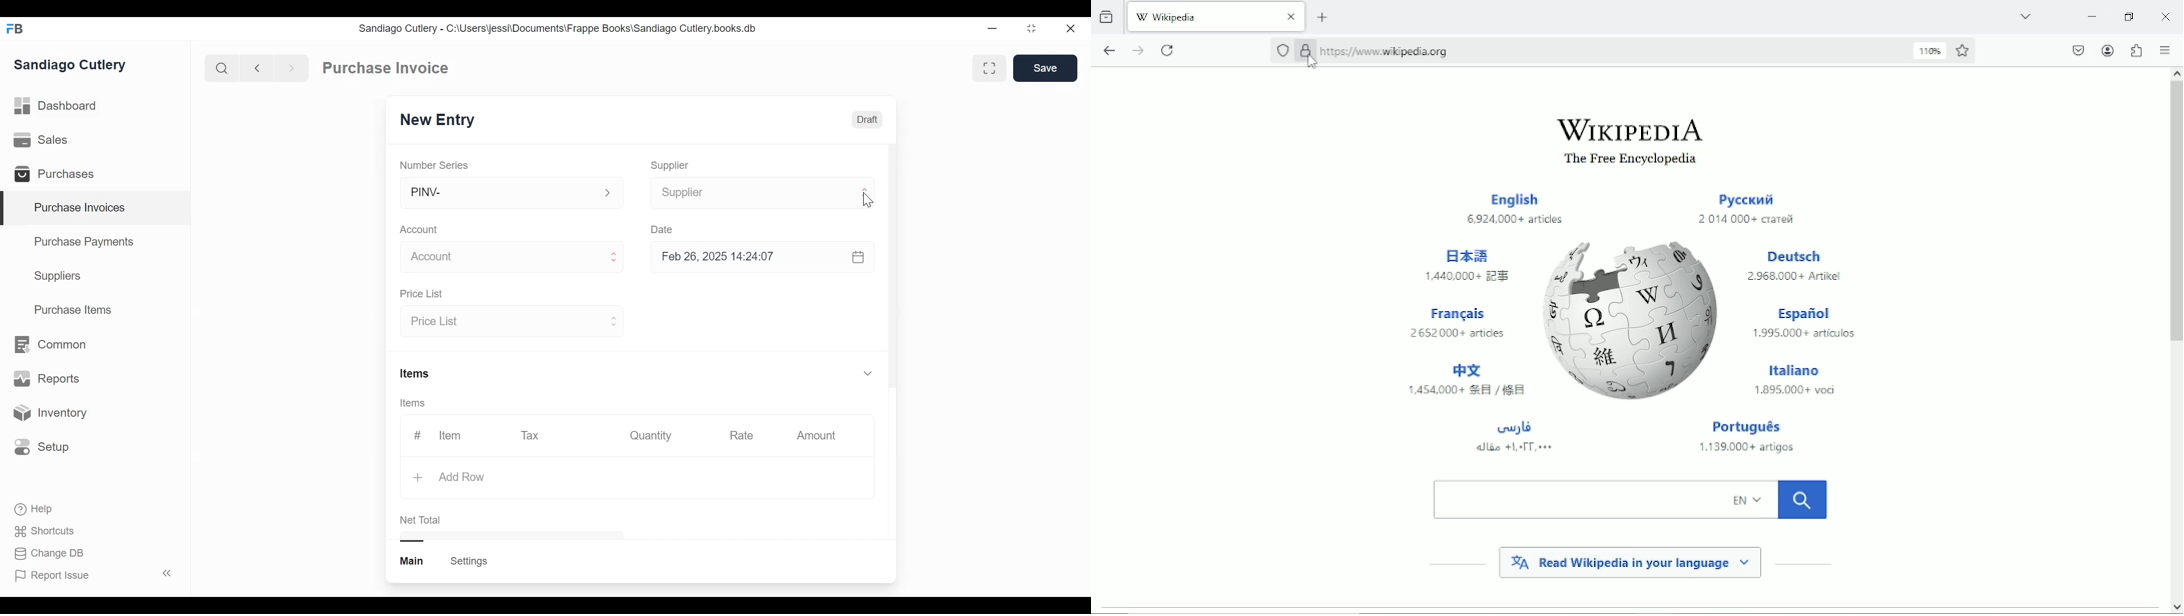 This screenshot has height=616, width=2184. I want to click on Vertical Scroll bar, so click(893, 268).